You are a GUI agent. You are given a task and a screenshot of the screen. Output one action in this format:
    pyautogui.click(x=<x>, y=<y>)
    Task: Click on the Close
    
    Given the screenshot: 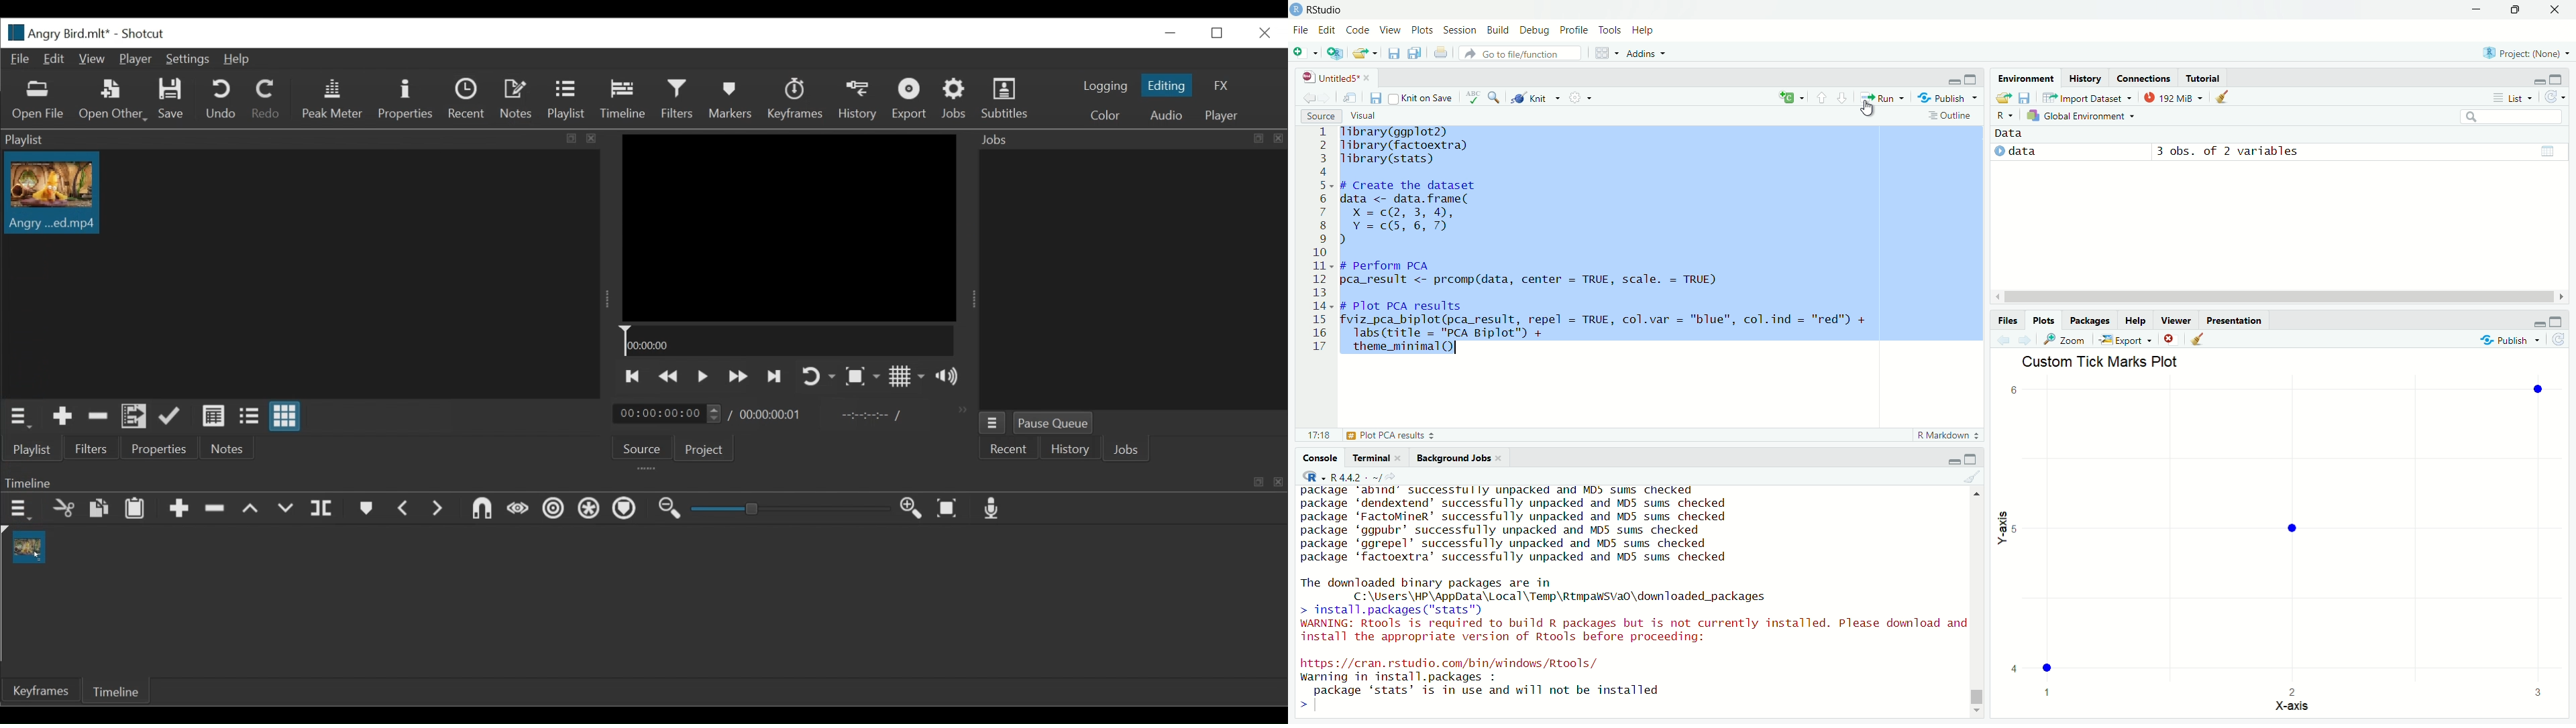 What is the action you would take?
    pyautogui.click(x=1173, y=32)
    